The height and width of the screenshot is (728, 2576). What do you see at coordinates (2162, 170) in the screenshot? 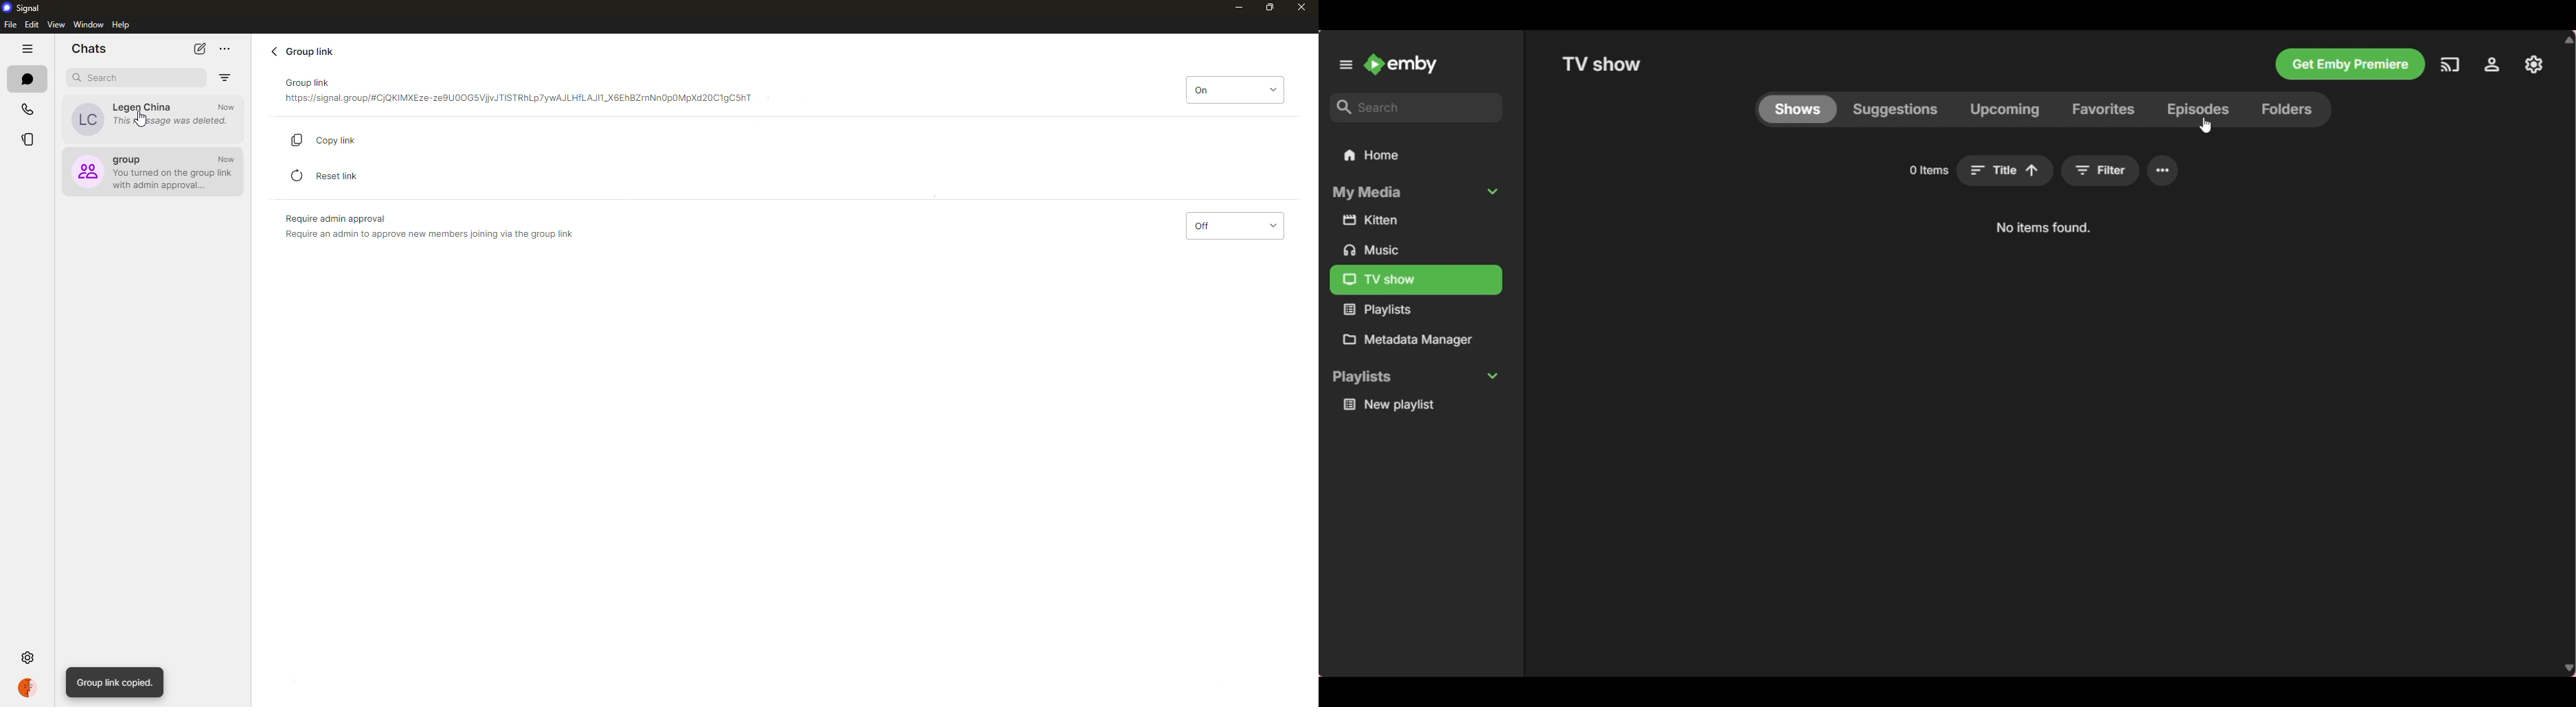
I see `Settings` at bounding box center [2162, 170].